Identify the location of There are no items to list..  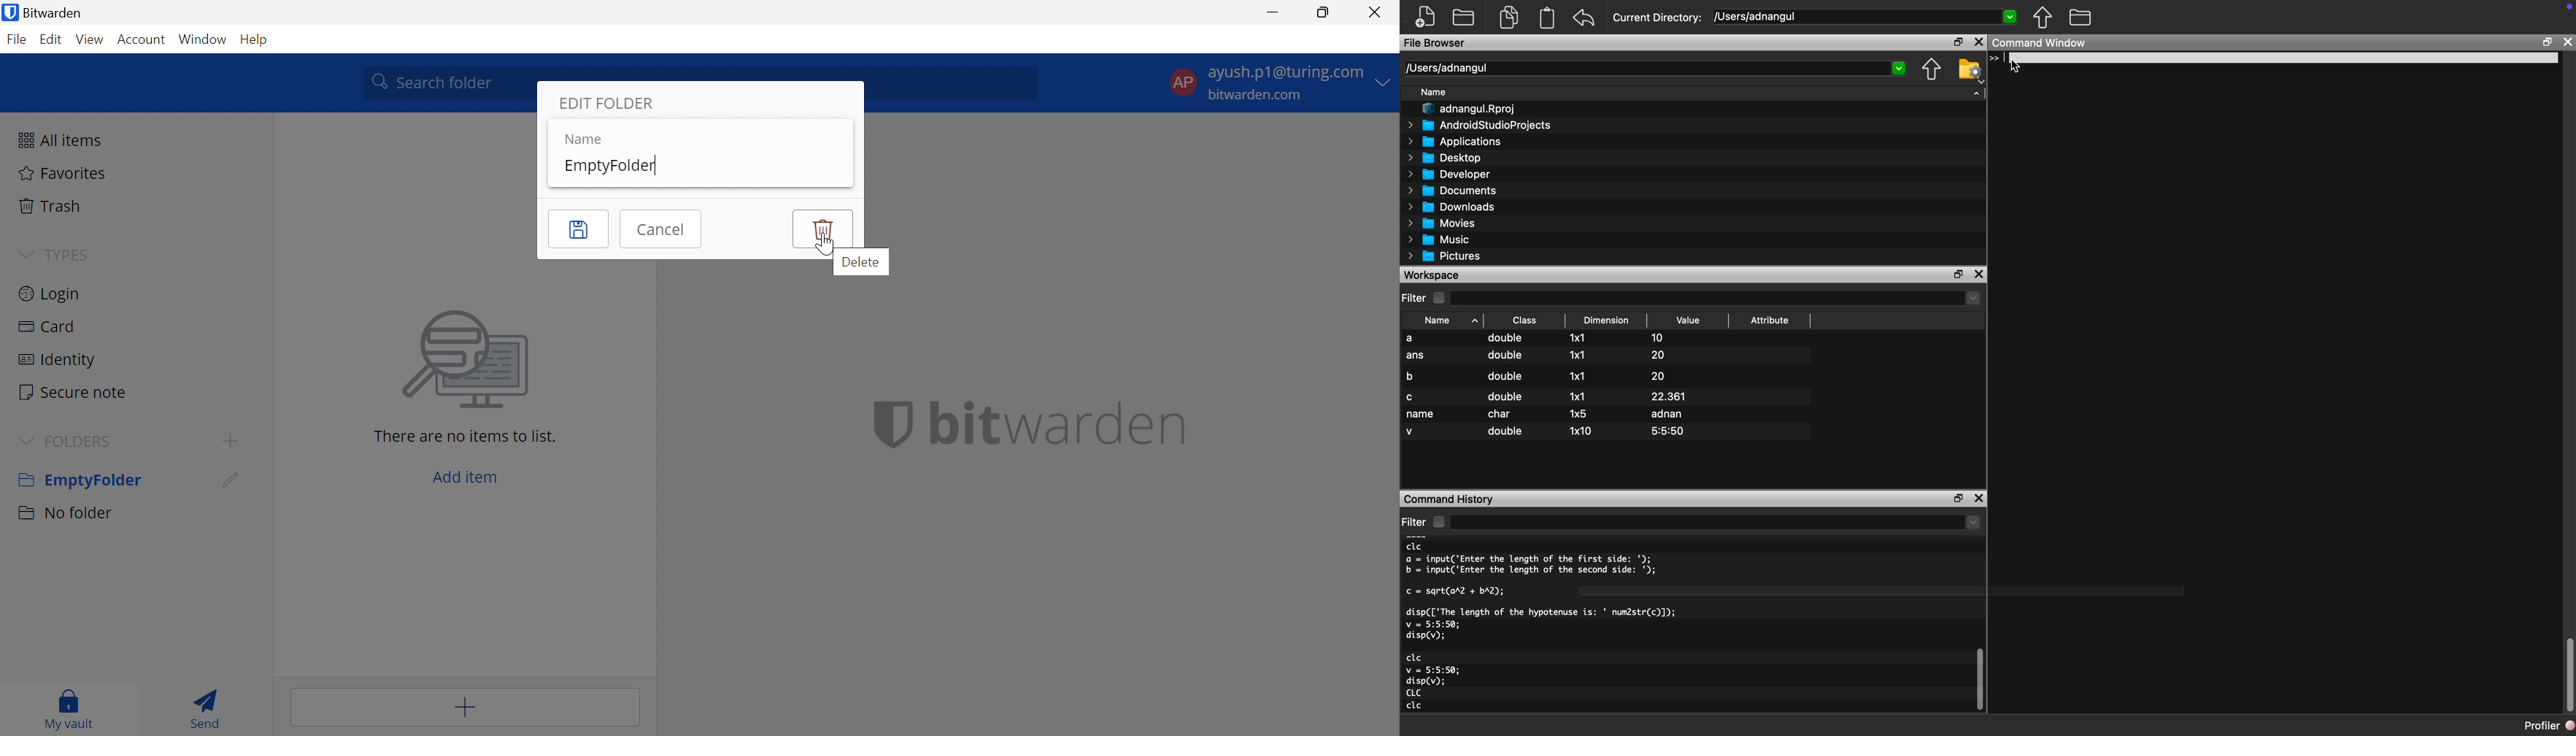
(465, 437).